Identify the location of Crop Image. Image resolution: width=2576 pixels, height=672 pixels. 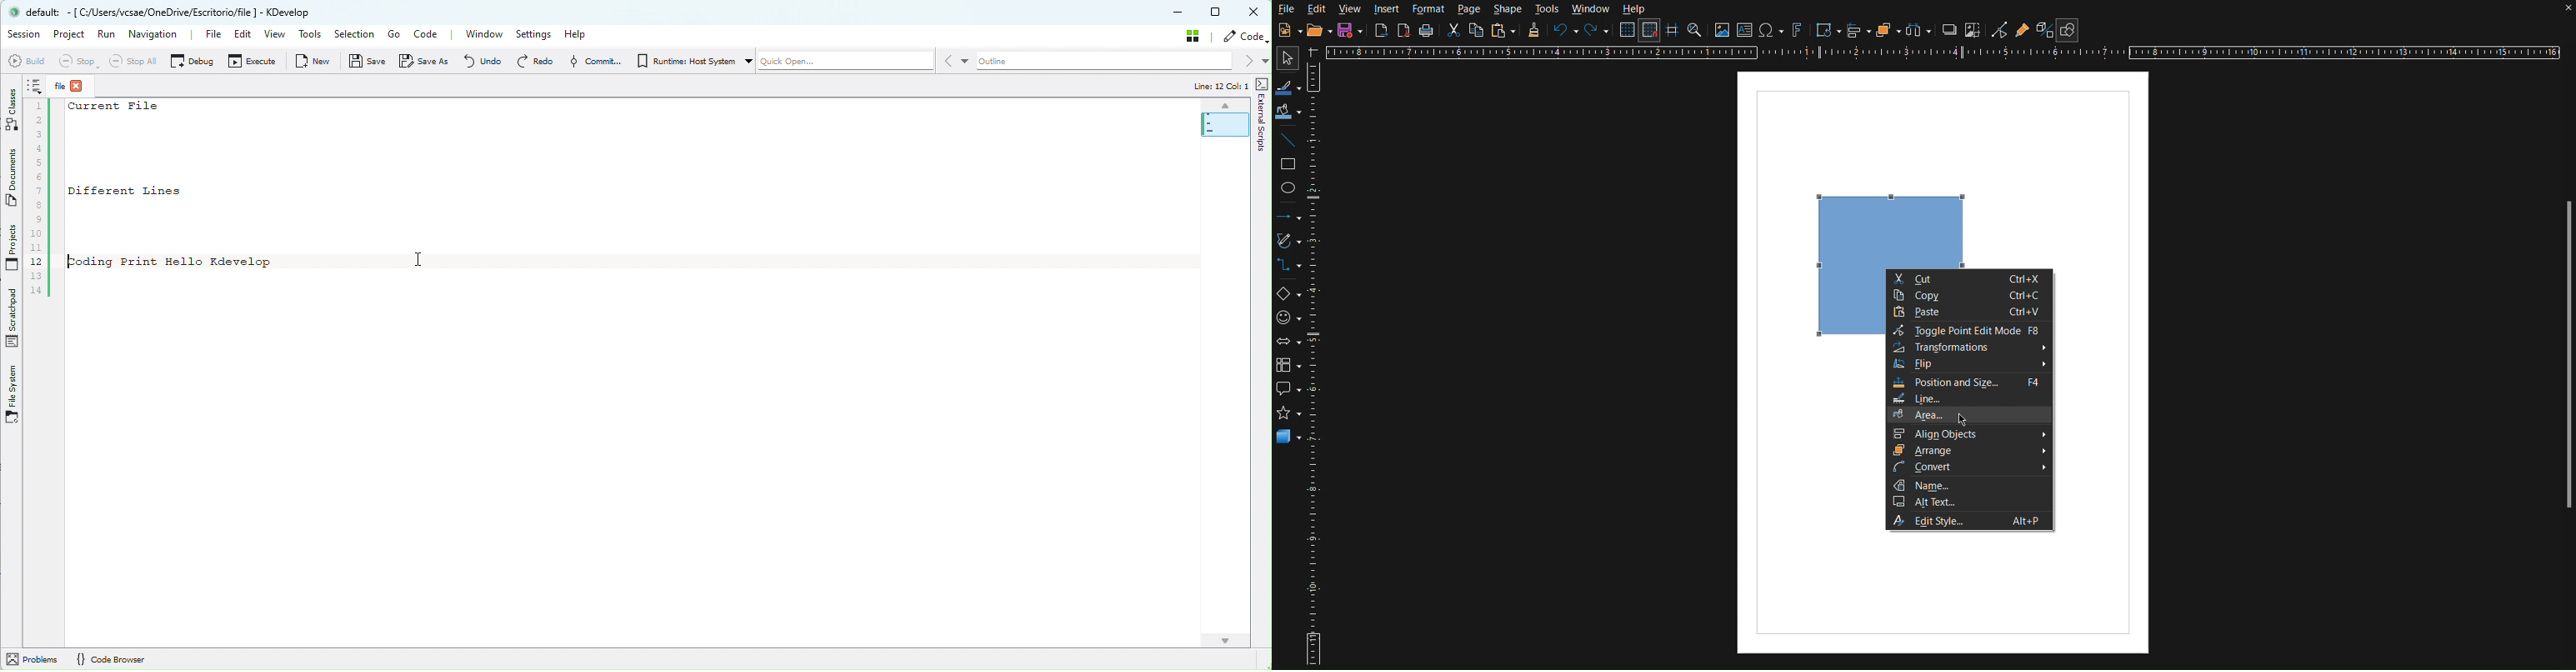
(1974, 31).